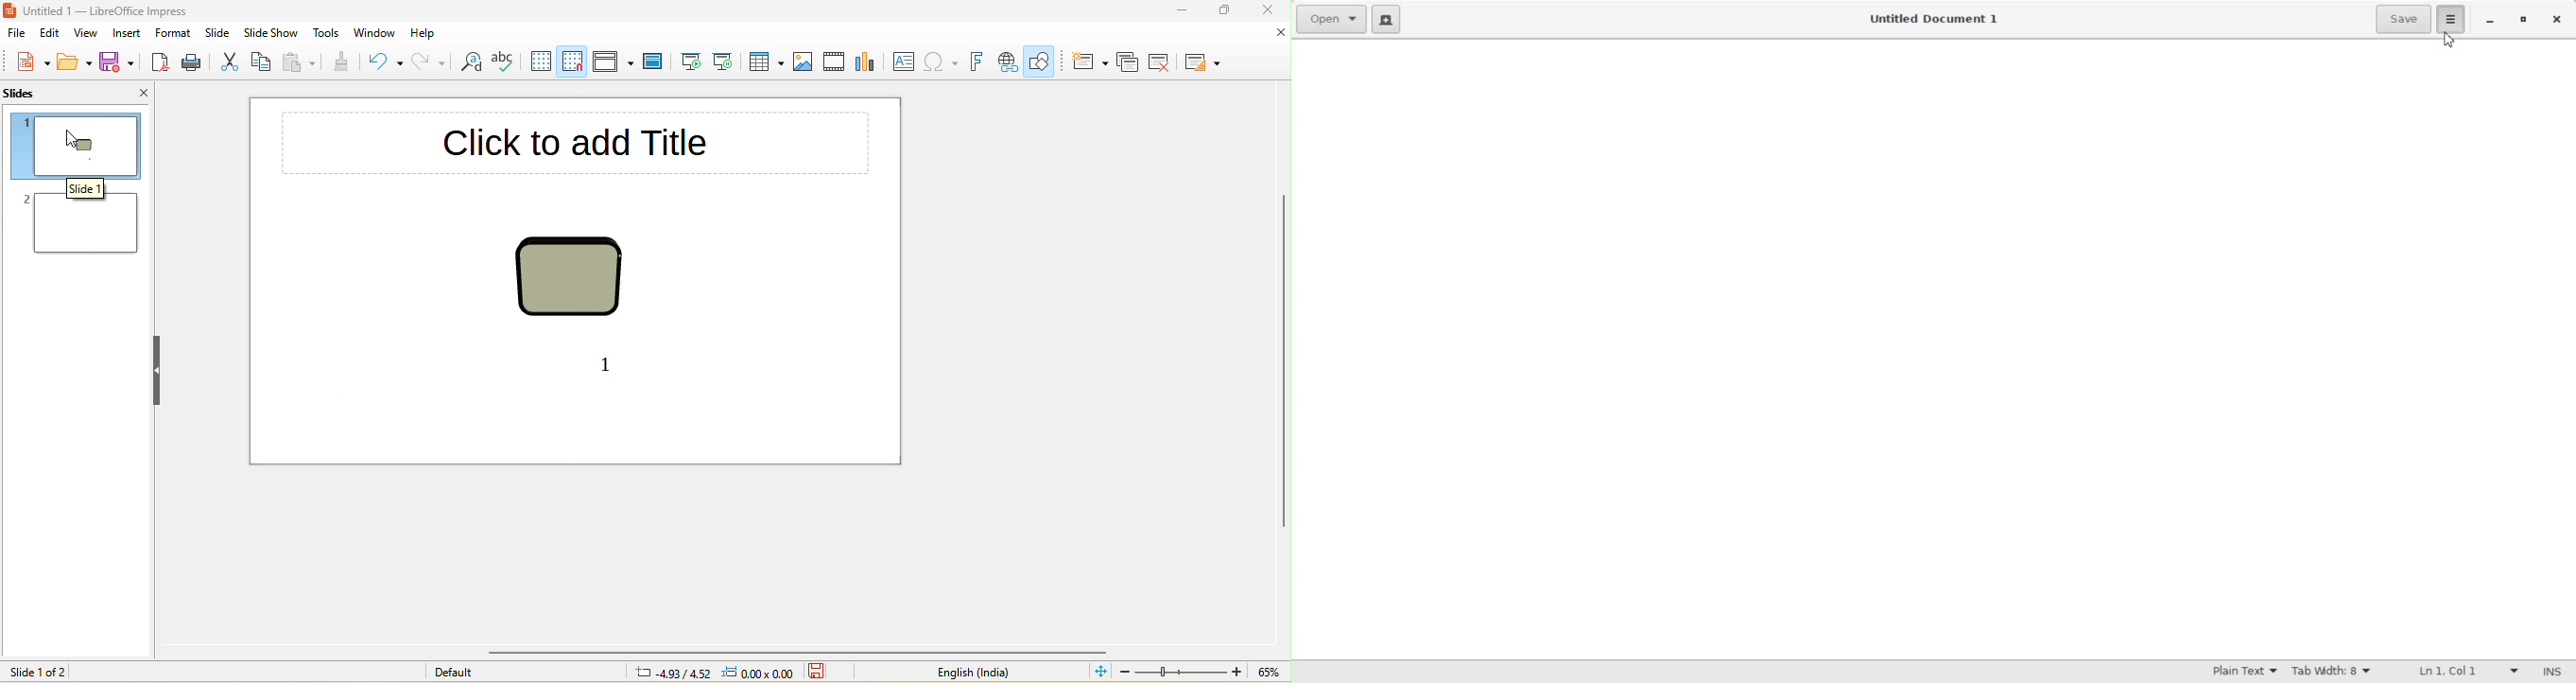 This screenshot has width=2576, height=700. What do you see at coordinates (157, 63) in the screenshot?
I see `export directly as pdf` at bounding box center [157, 63].